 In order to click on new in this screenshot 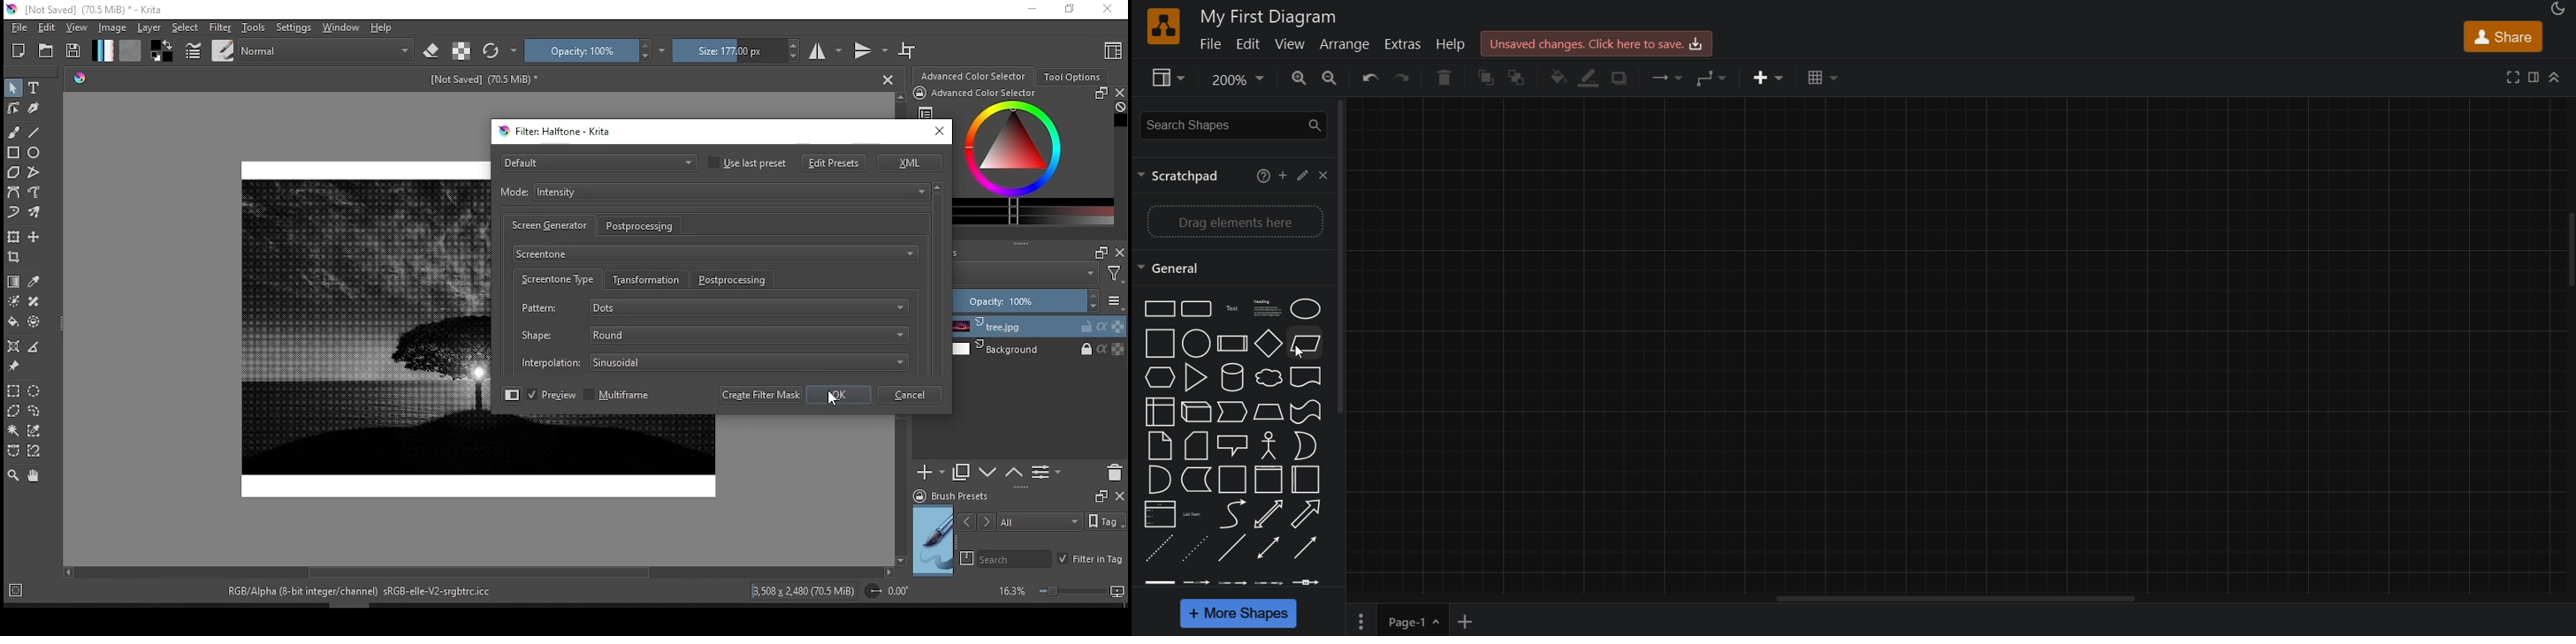, I will do `click(19, 51)`.